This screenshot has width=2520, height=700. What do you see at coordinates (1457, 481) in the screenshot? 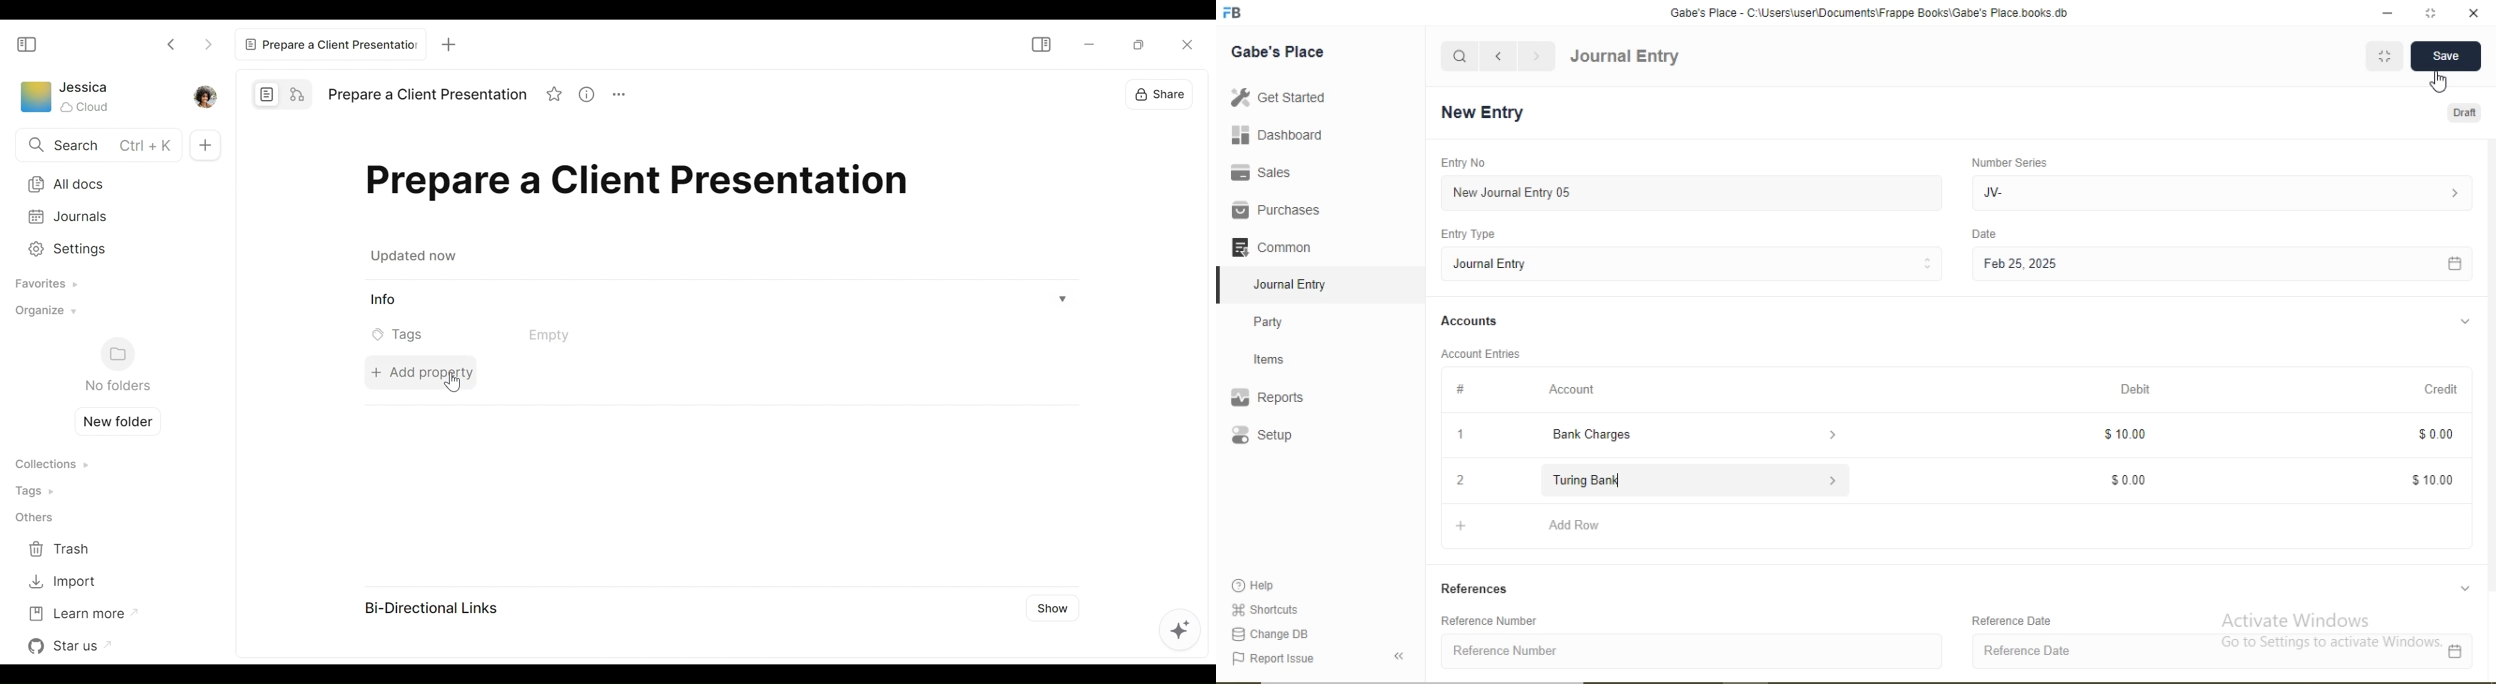
I see `2` at bounding box center [1457, 481].